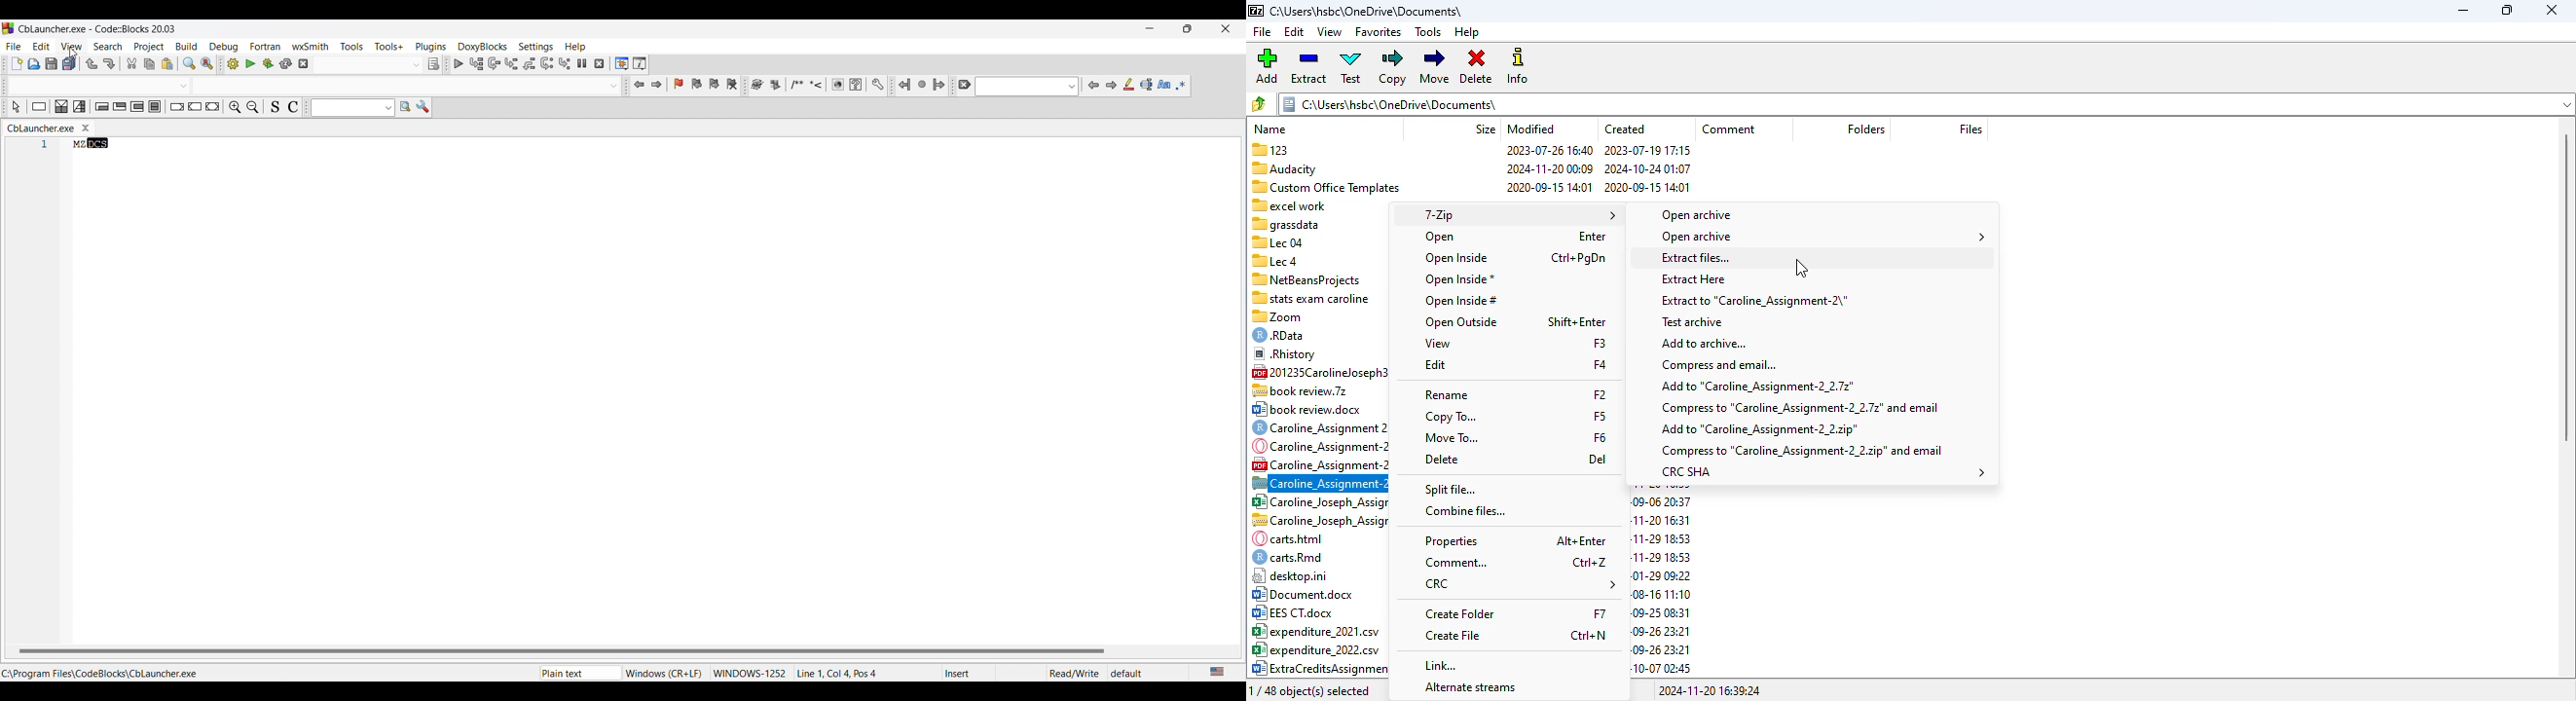 The height and width of the screenshot is (728, 2576). Describe the element at coordinates (235, 107) in the screenshot. I see `Zoom in` at that location.